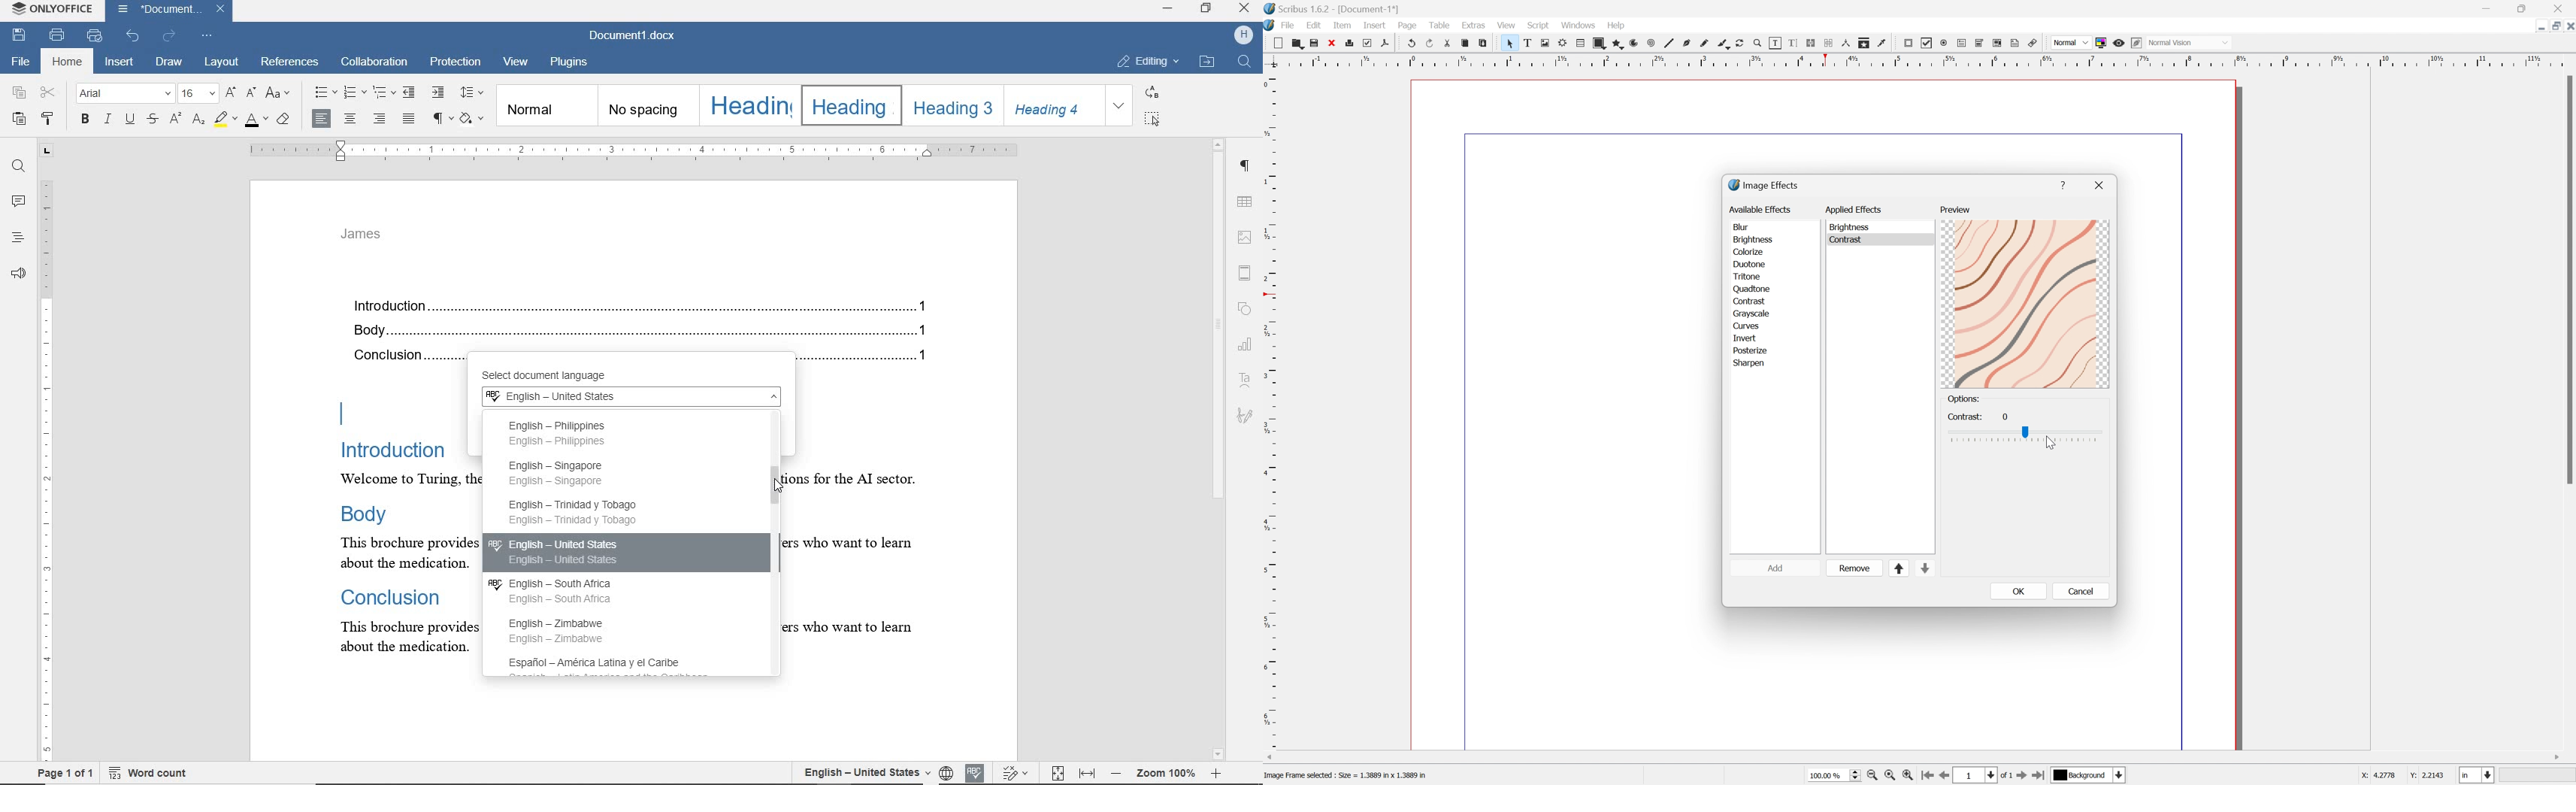  Describe the element at coordinates (1315, 42) in the screenshot. I see `Save` at that location.